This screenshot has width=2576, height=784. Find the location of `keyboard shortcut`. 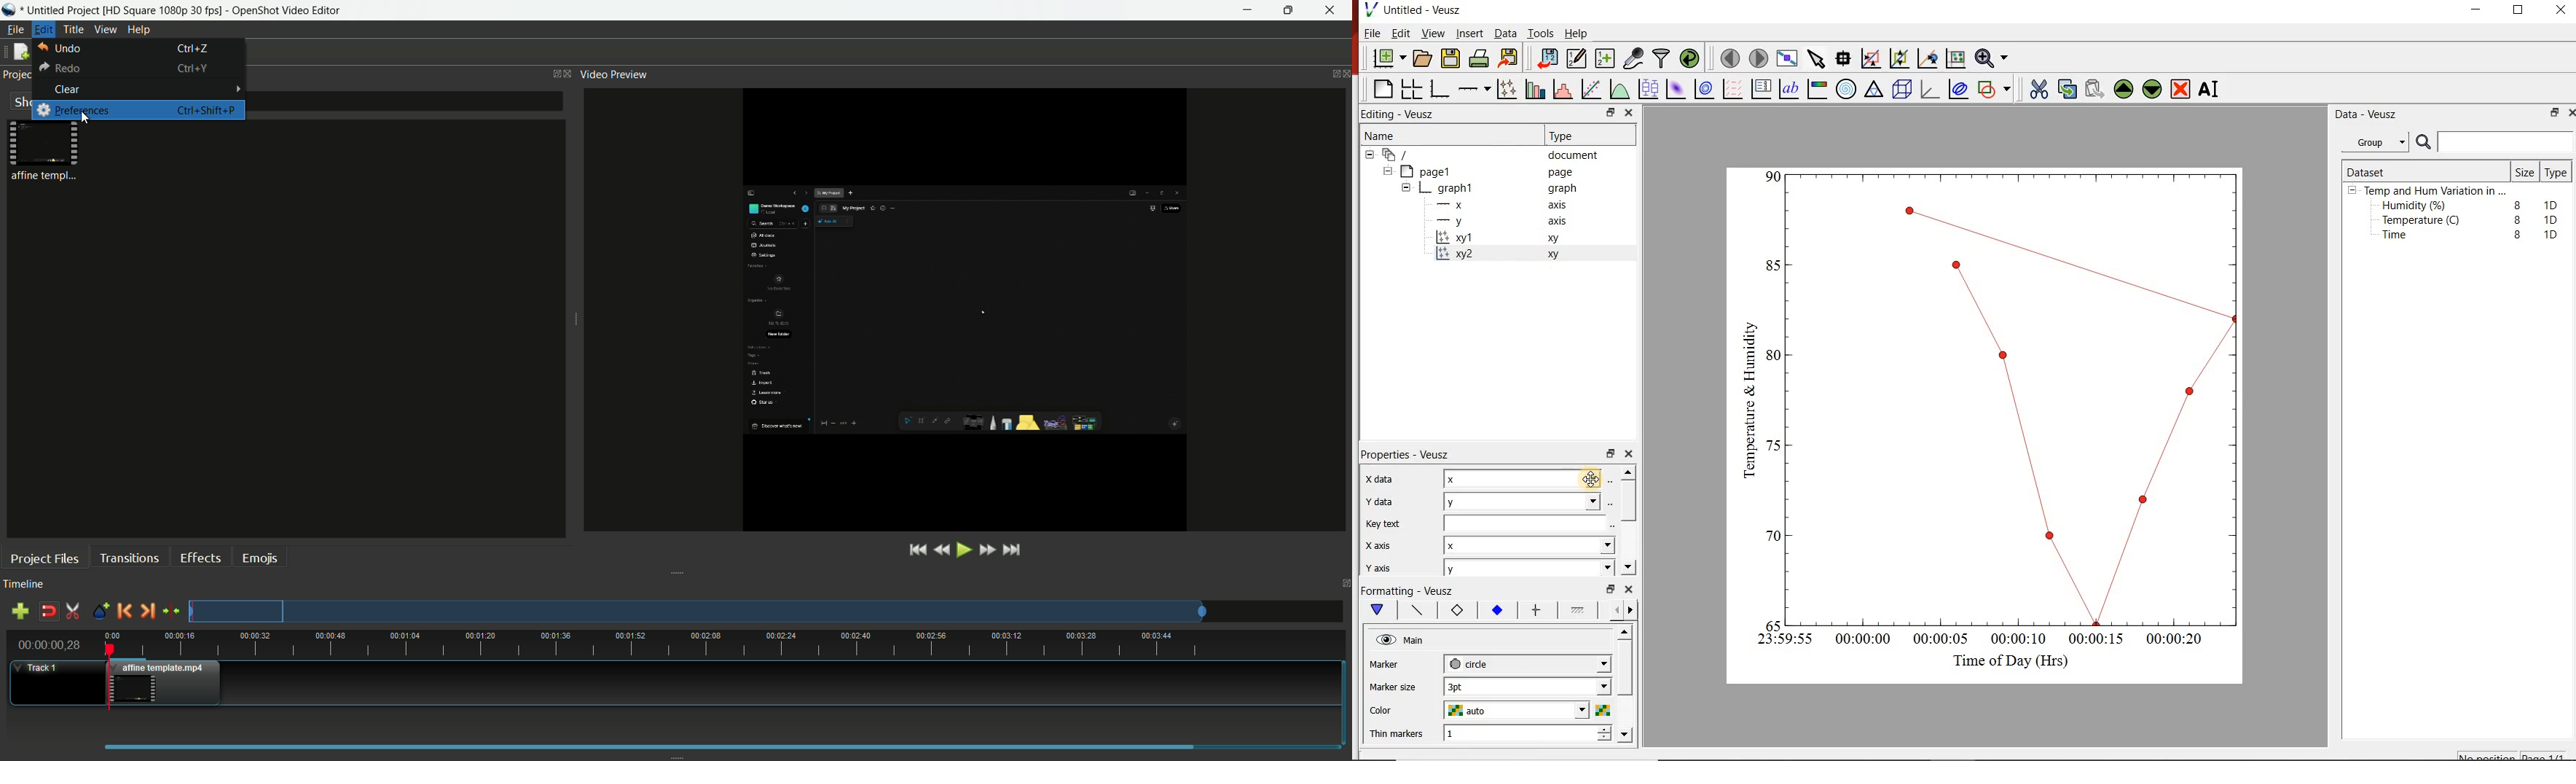

keyboard shortcut is located at coordinates (206, 110).